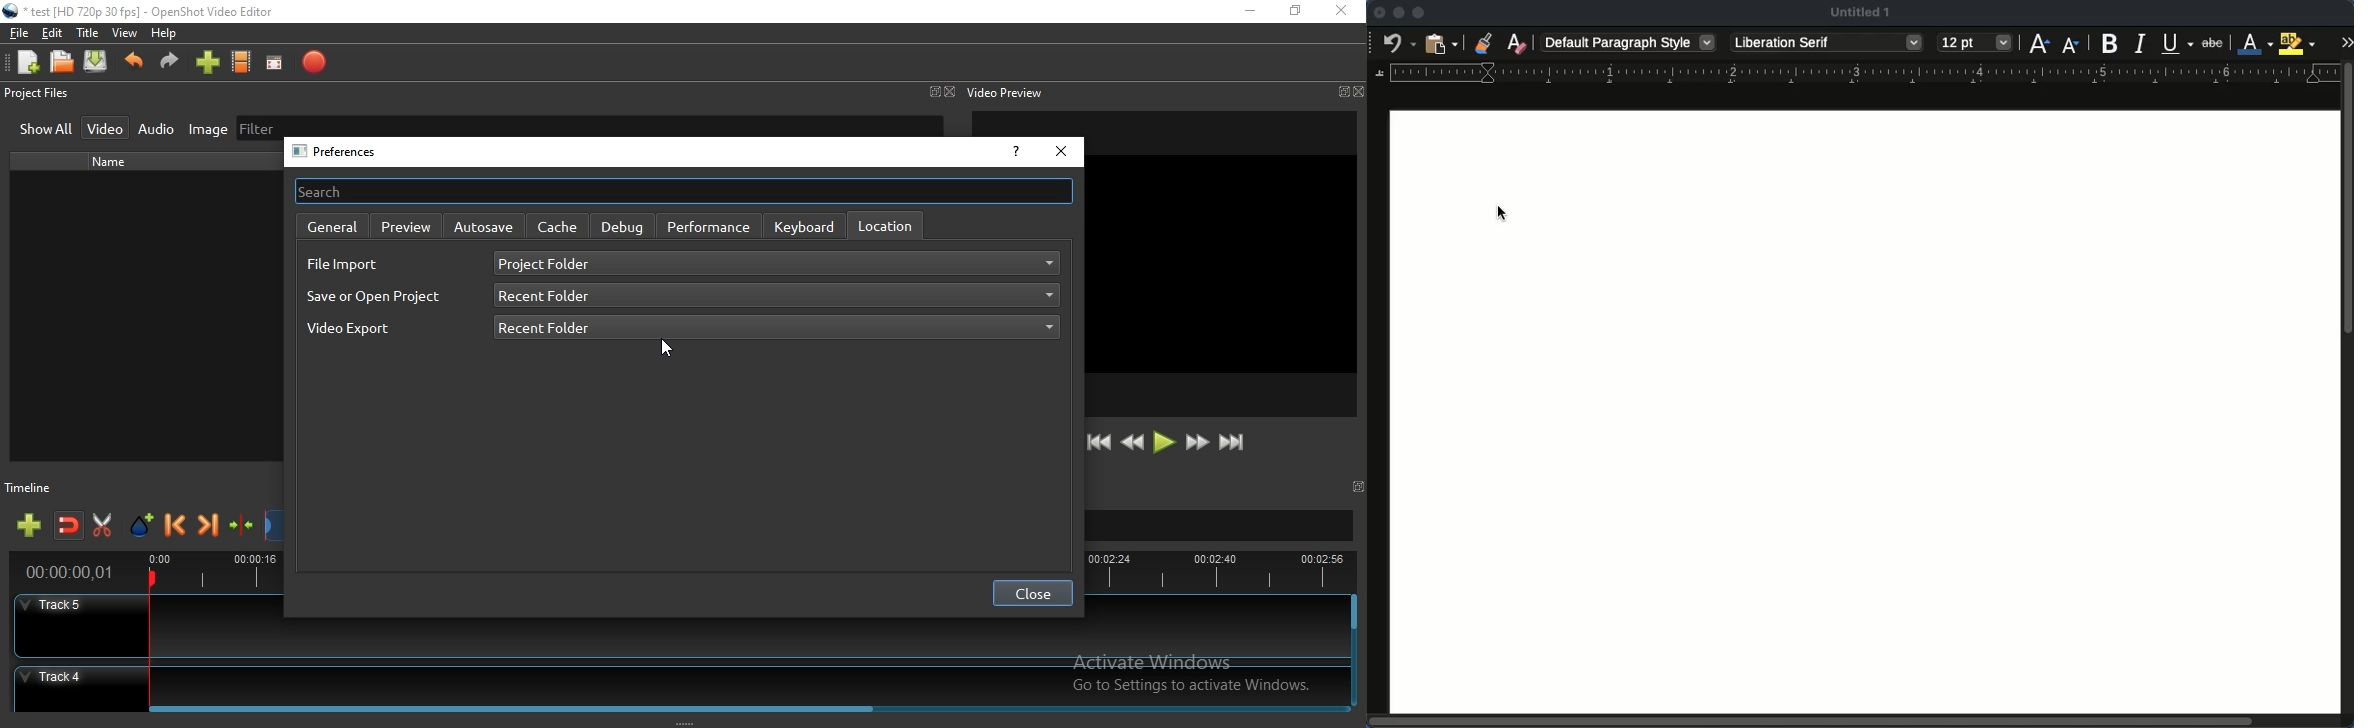 Image resolution: width=2380 pixels, height=728 pixels. I want to click on Project files, so click(37, 95).